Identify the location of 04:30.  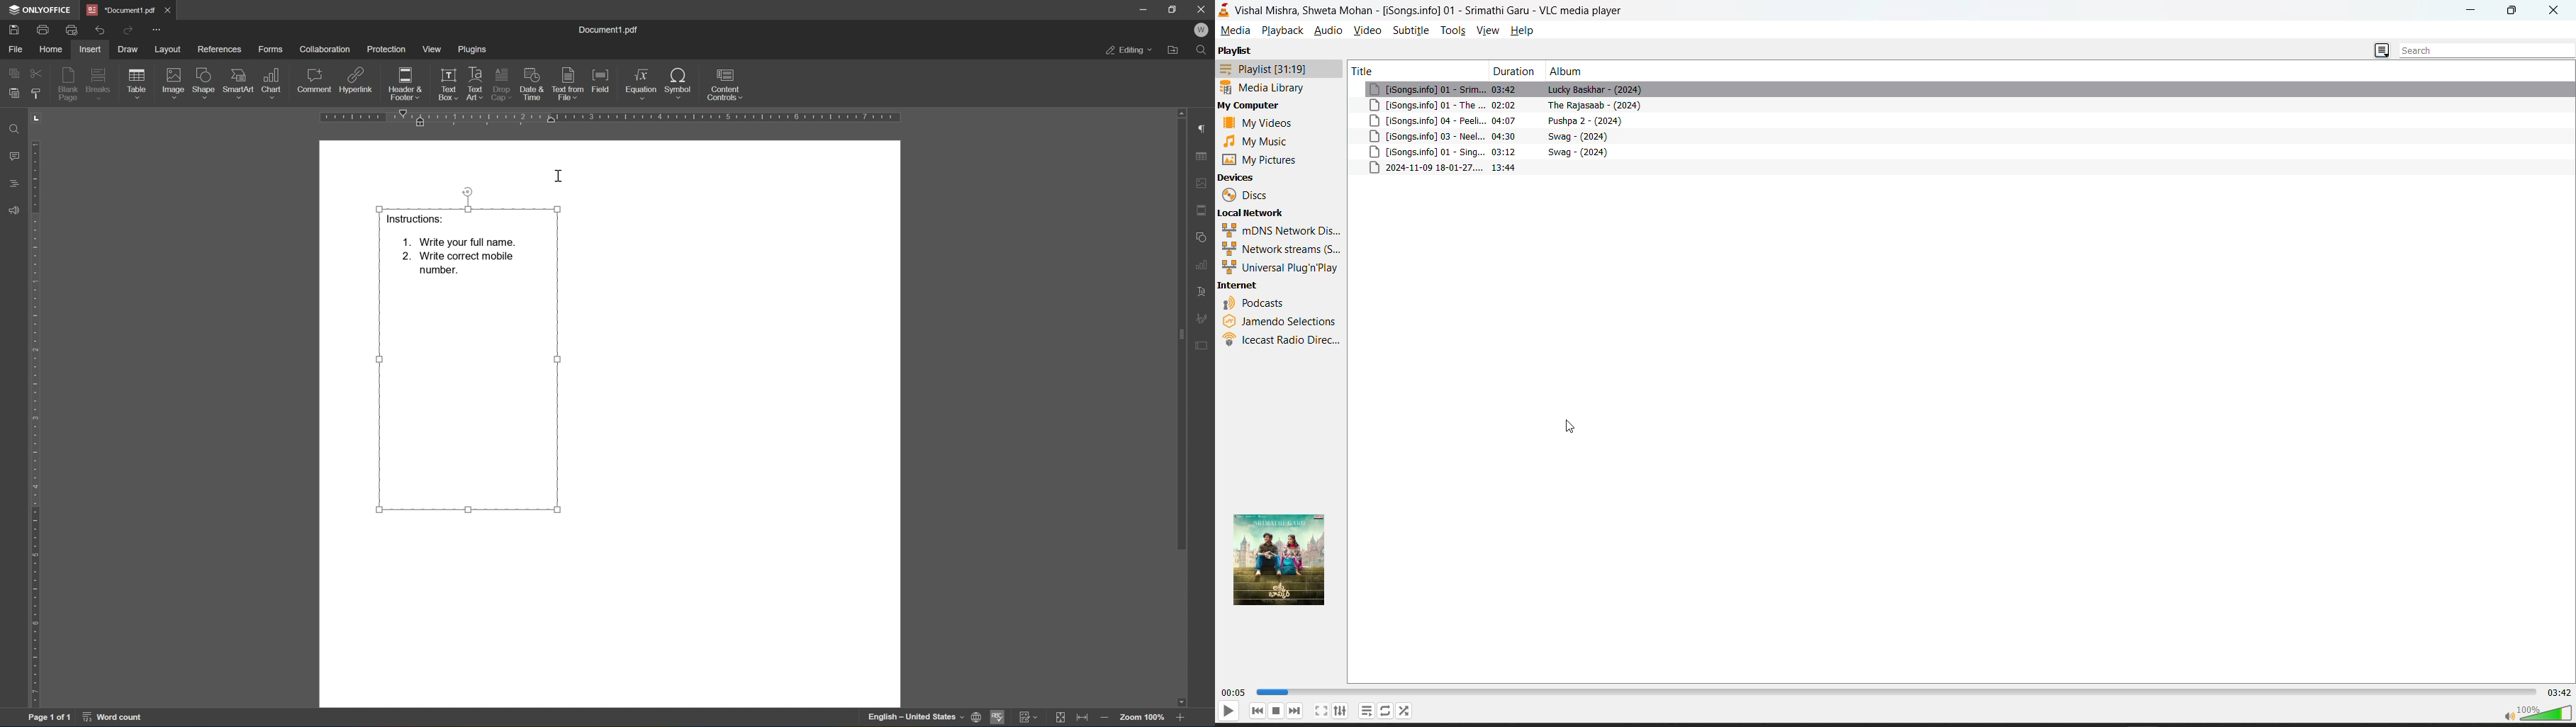
(1506, 137).